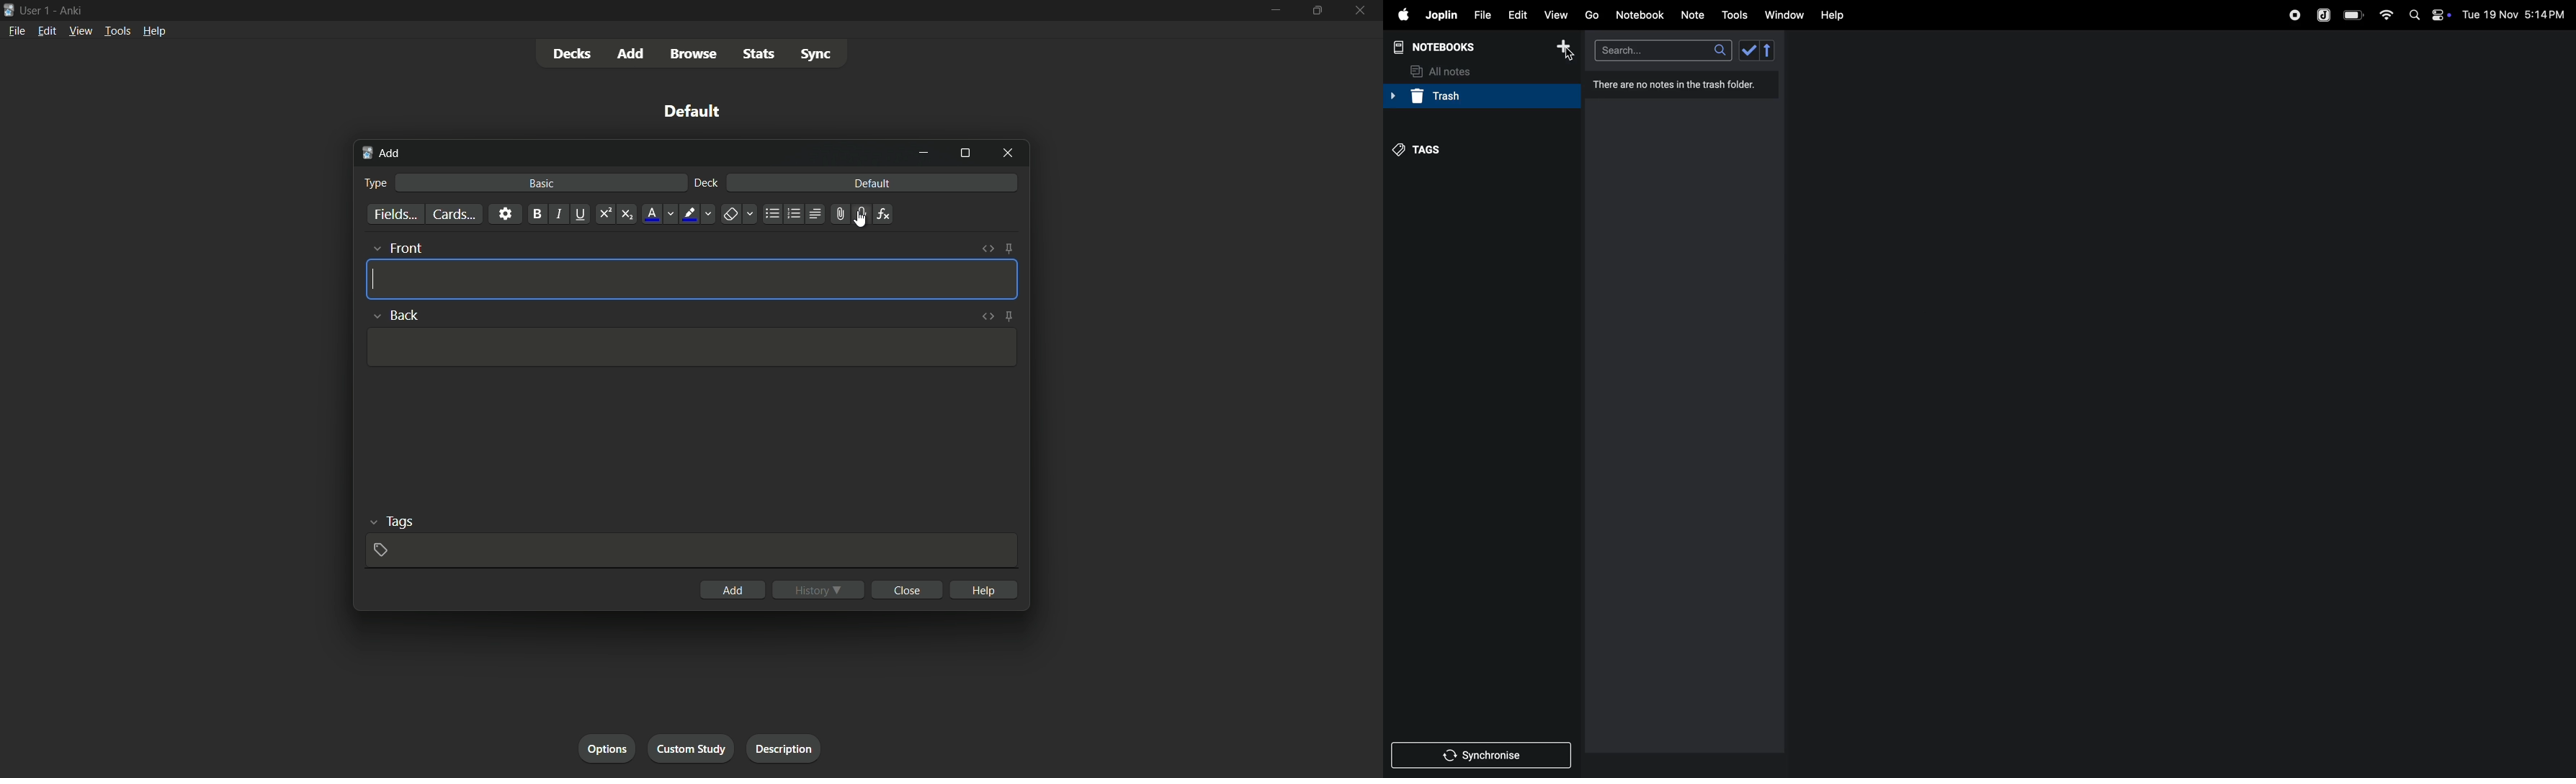 The image size is (2576, 784). I want to click on default, so click(692, 111).